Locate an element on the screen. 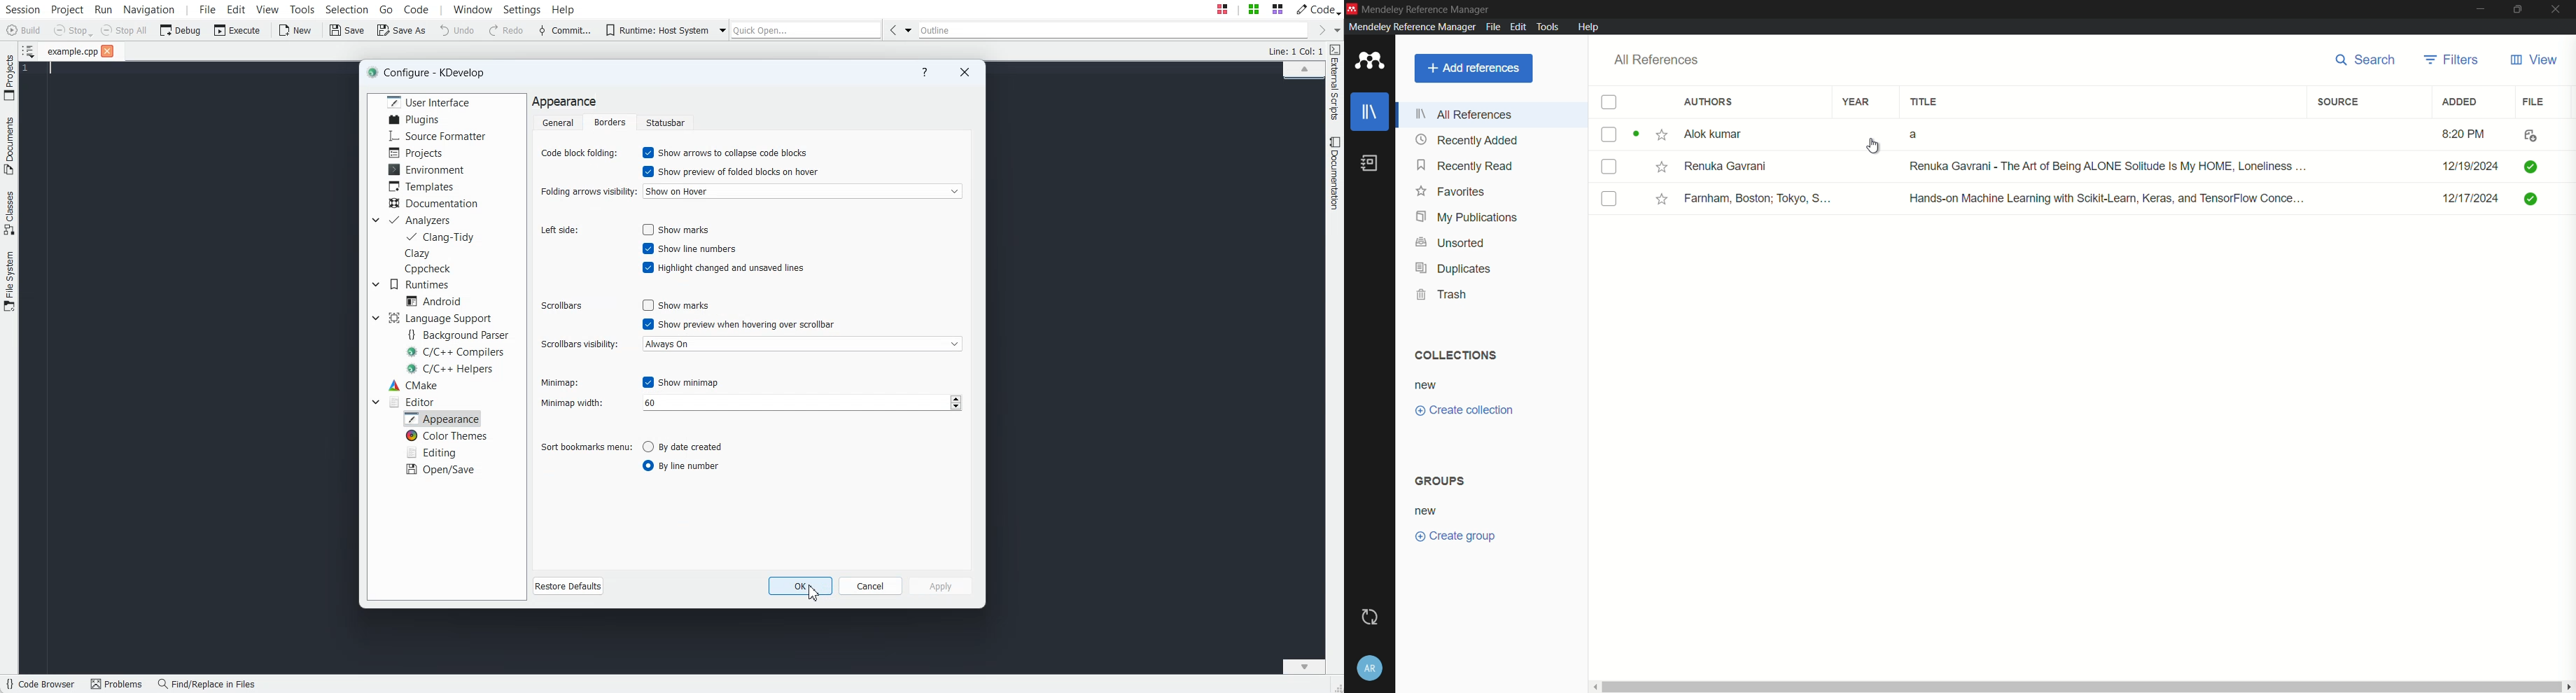 The image size is (2576, 700). book is located at coordinates (1372, 164).